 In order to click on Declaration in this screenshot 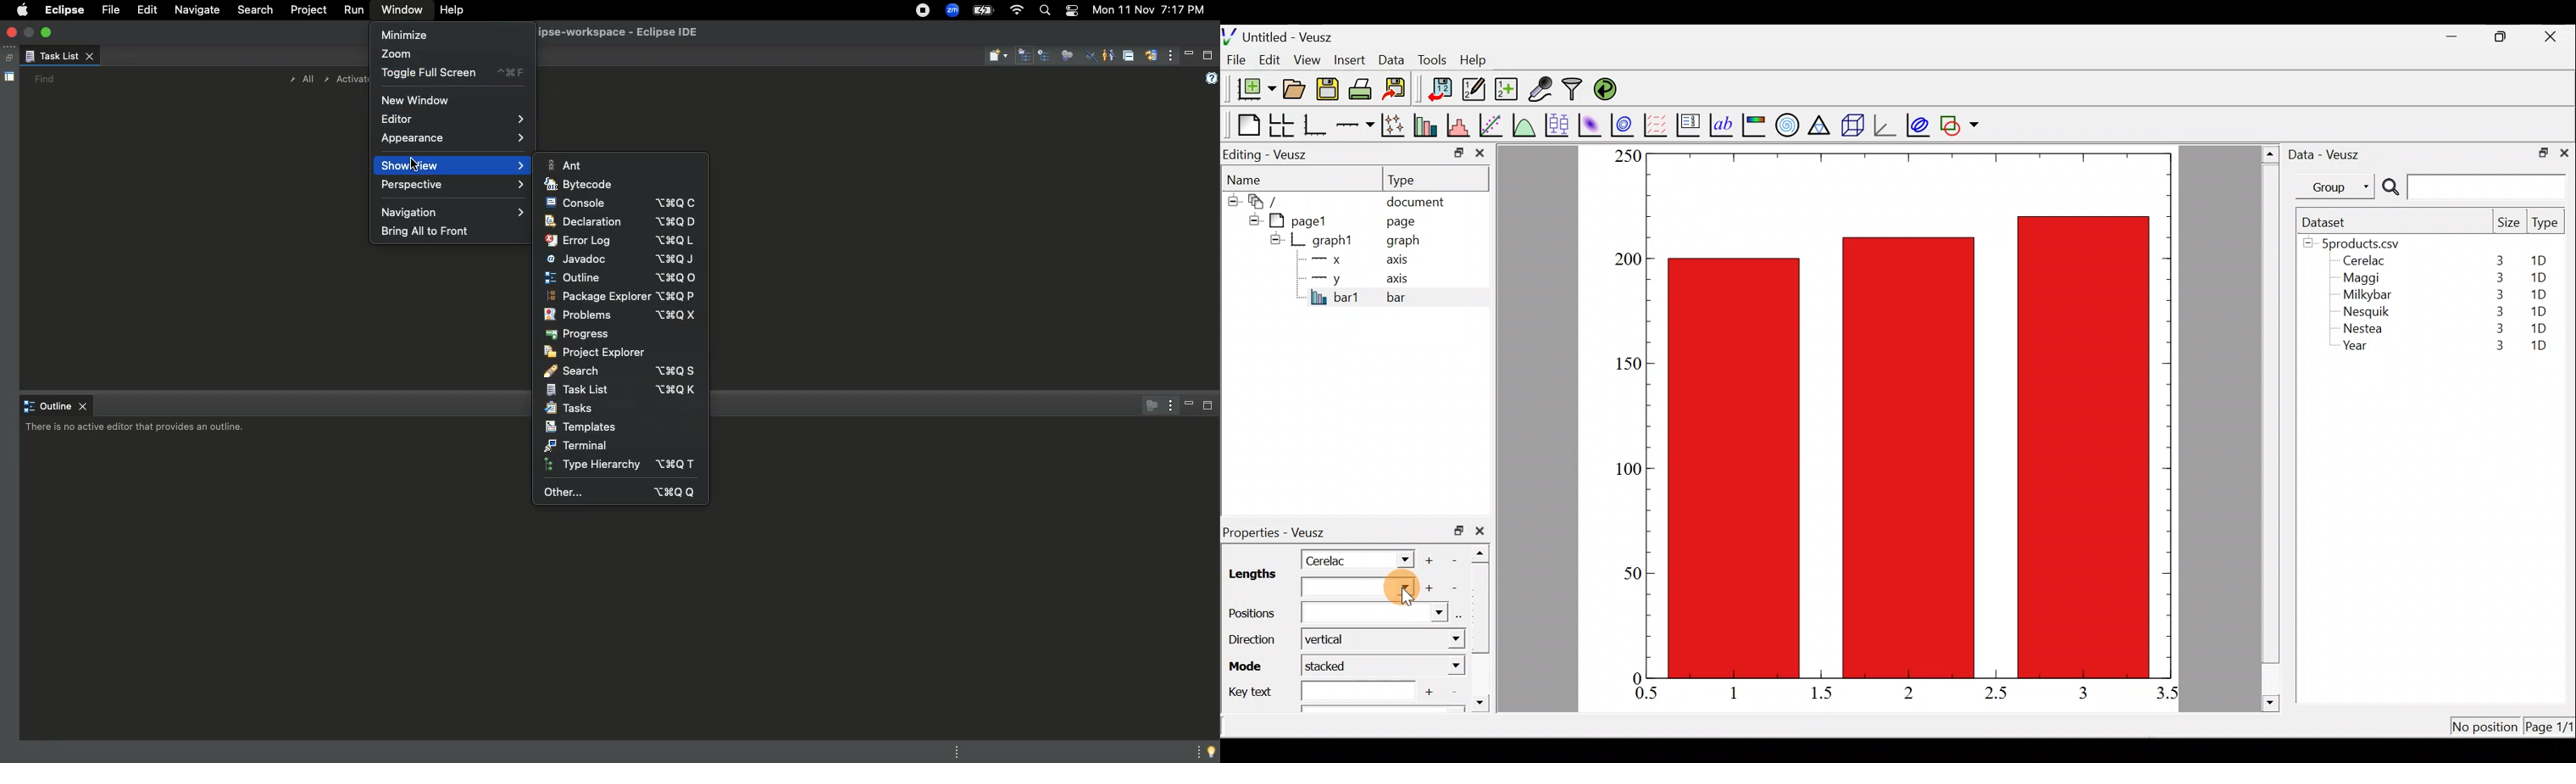, I will do `click(618, 220)`.